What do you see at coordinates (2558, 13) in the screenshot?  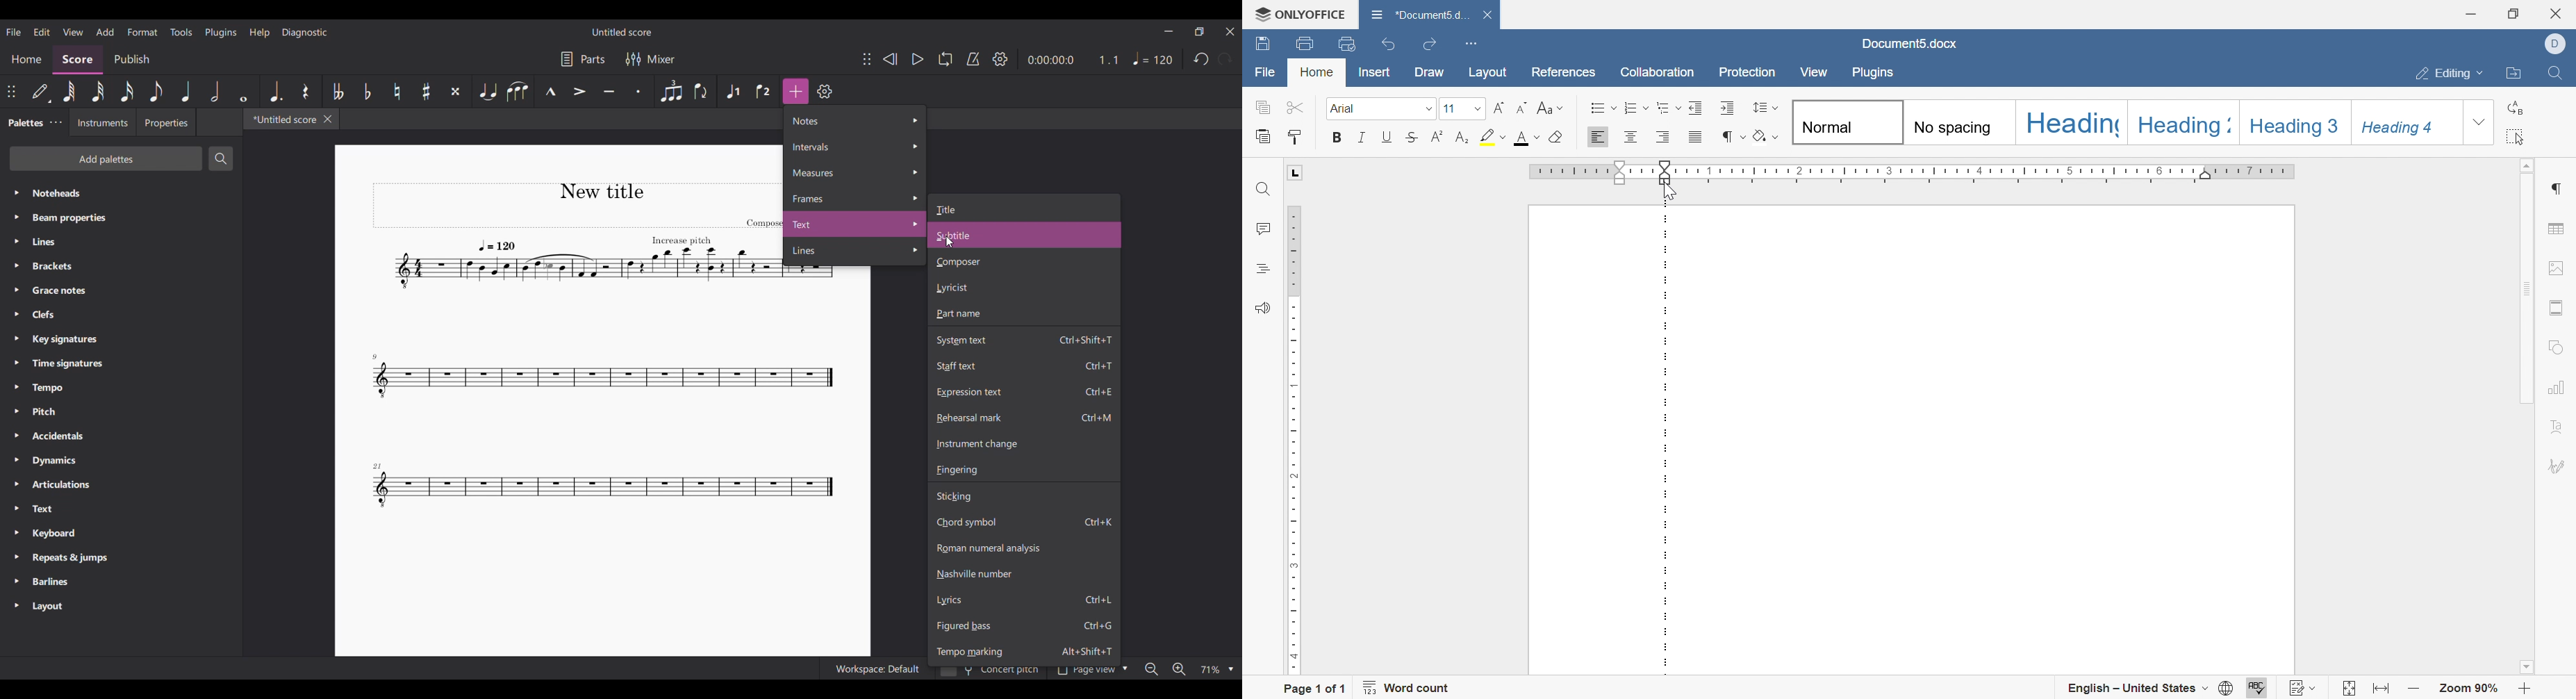 I see `close` at bounding box center [2558, 13].